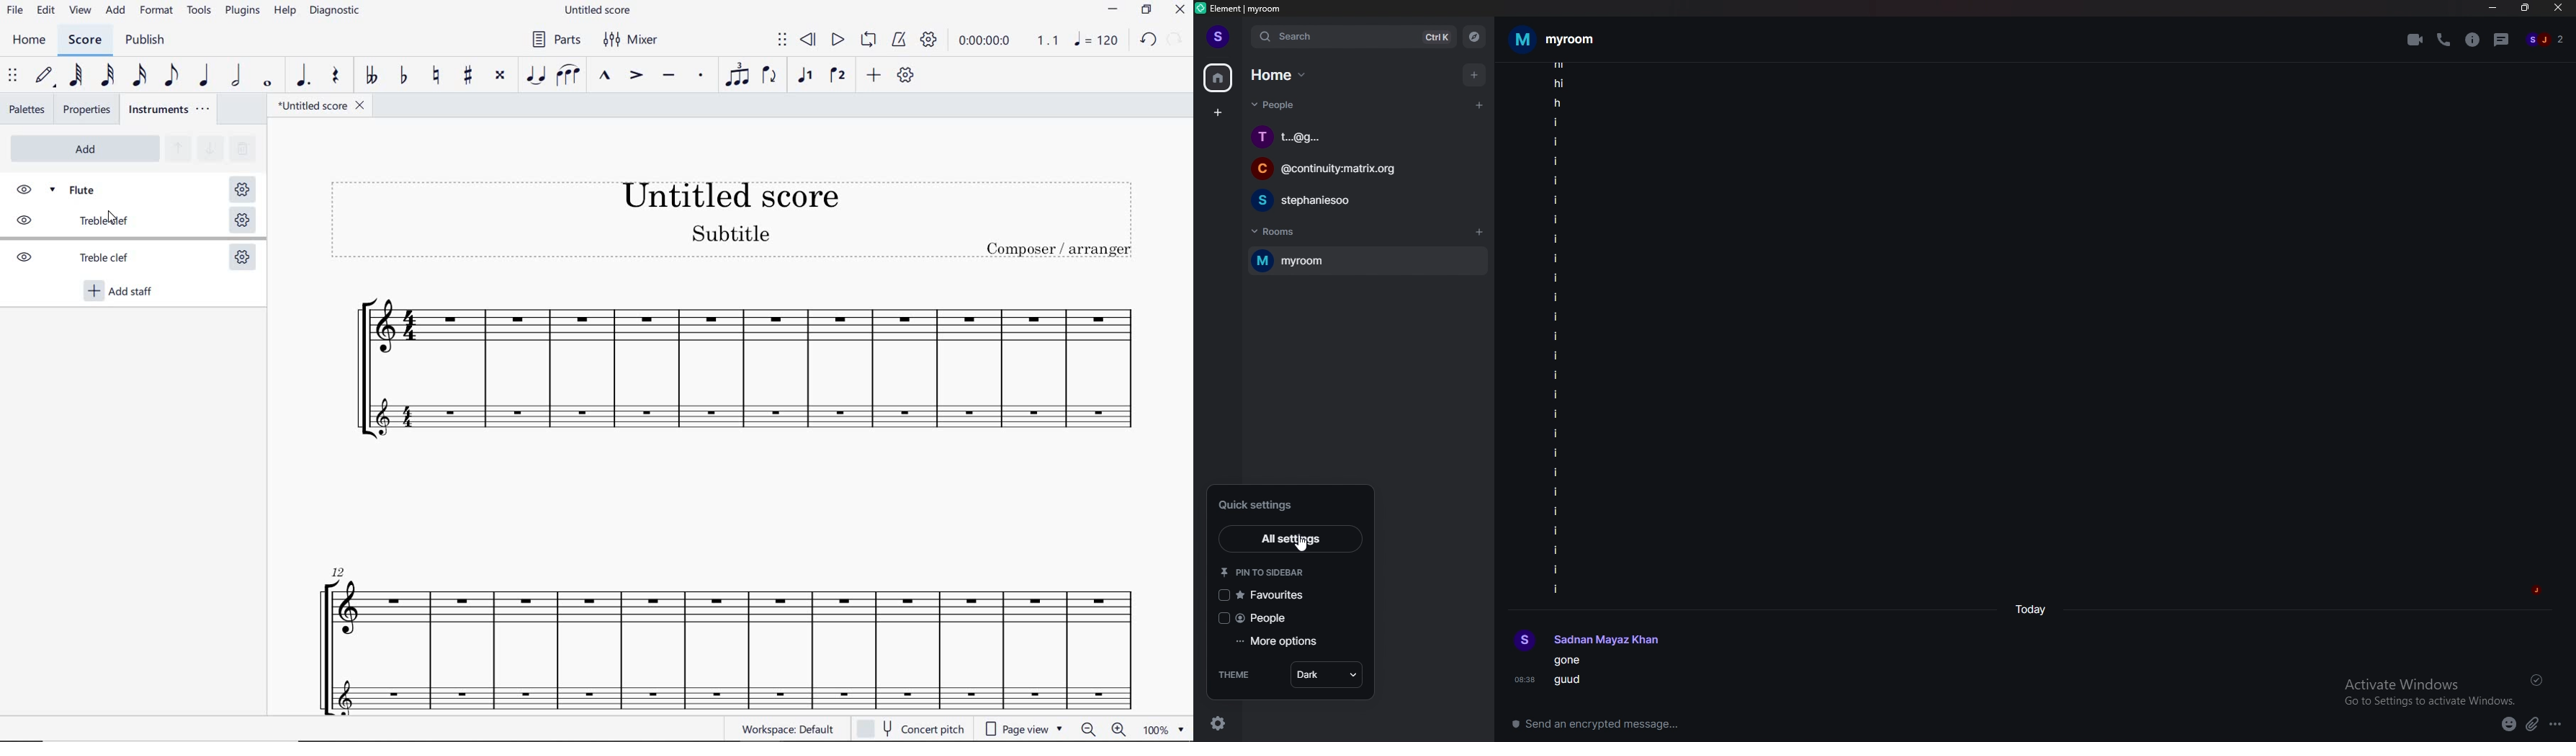  Describe the element at coordinates (733, 76) in the screenshot. I see `TUPLET` at that location.